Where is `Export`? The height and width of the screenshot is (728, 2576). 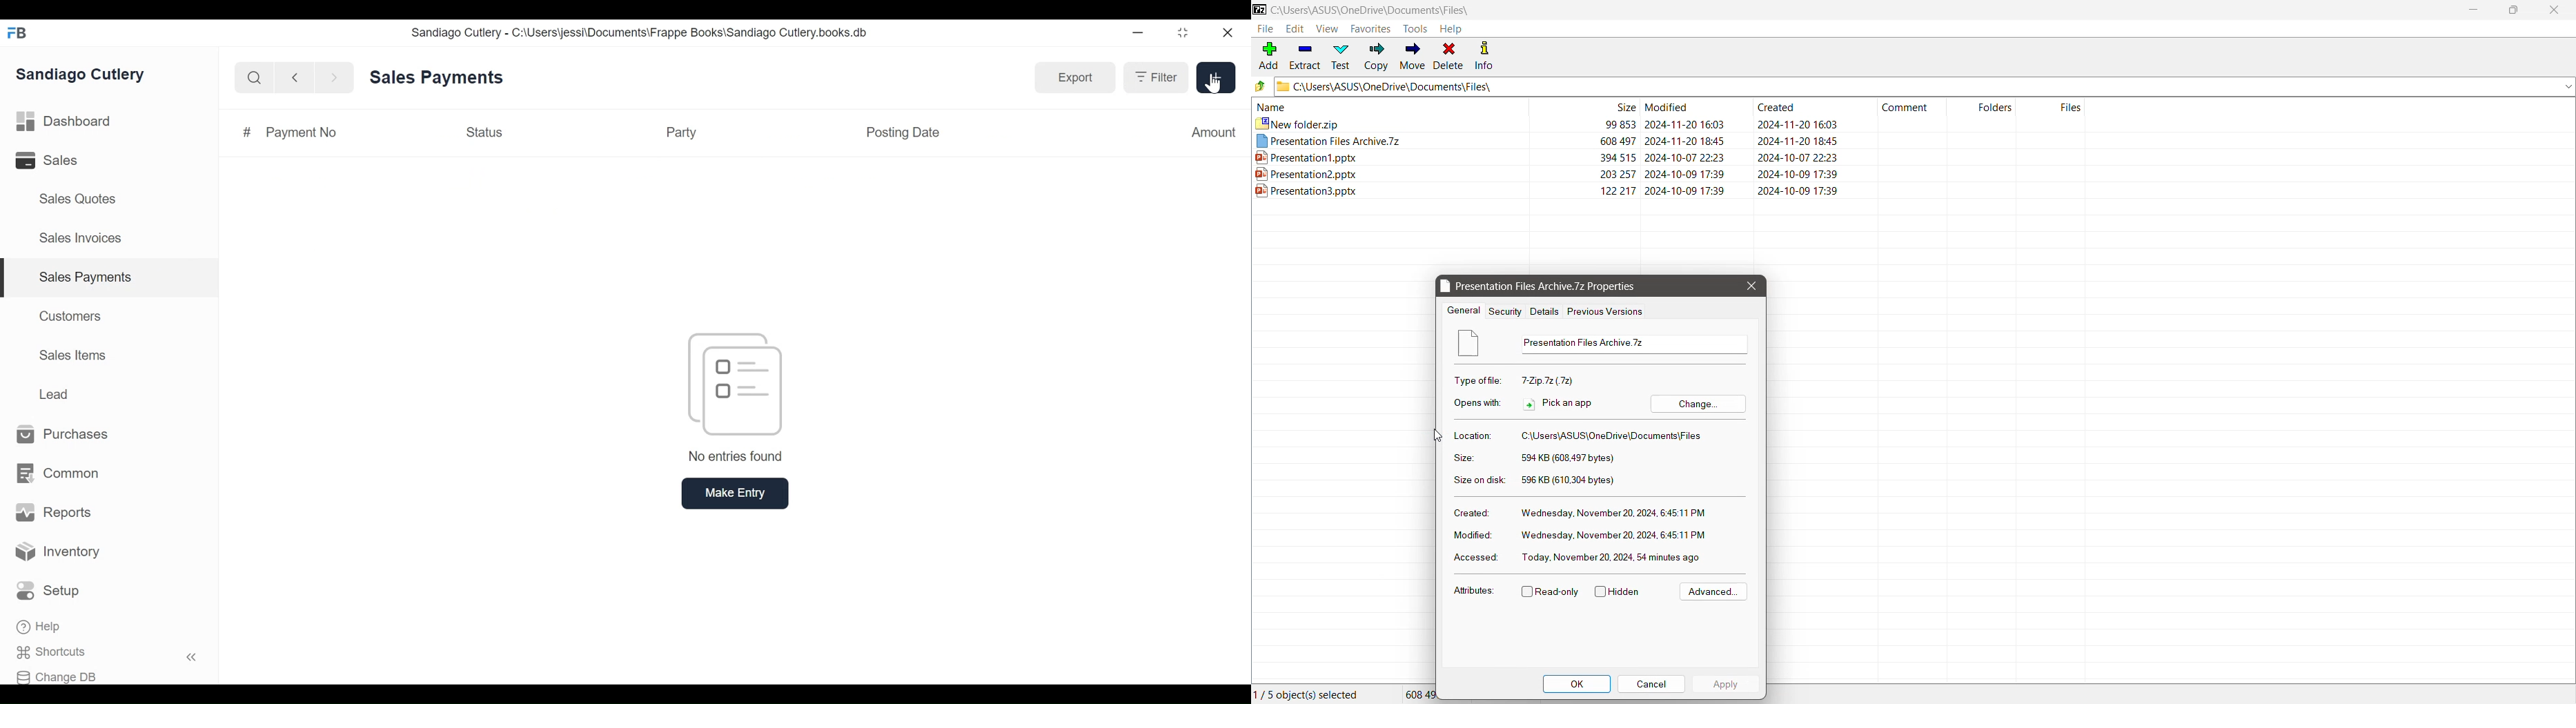 Export is located at coordinates (1075, 78).